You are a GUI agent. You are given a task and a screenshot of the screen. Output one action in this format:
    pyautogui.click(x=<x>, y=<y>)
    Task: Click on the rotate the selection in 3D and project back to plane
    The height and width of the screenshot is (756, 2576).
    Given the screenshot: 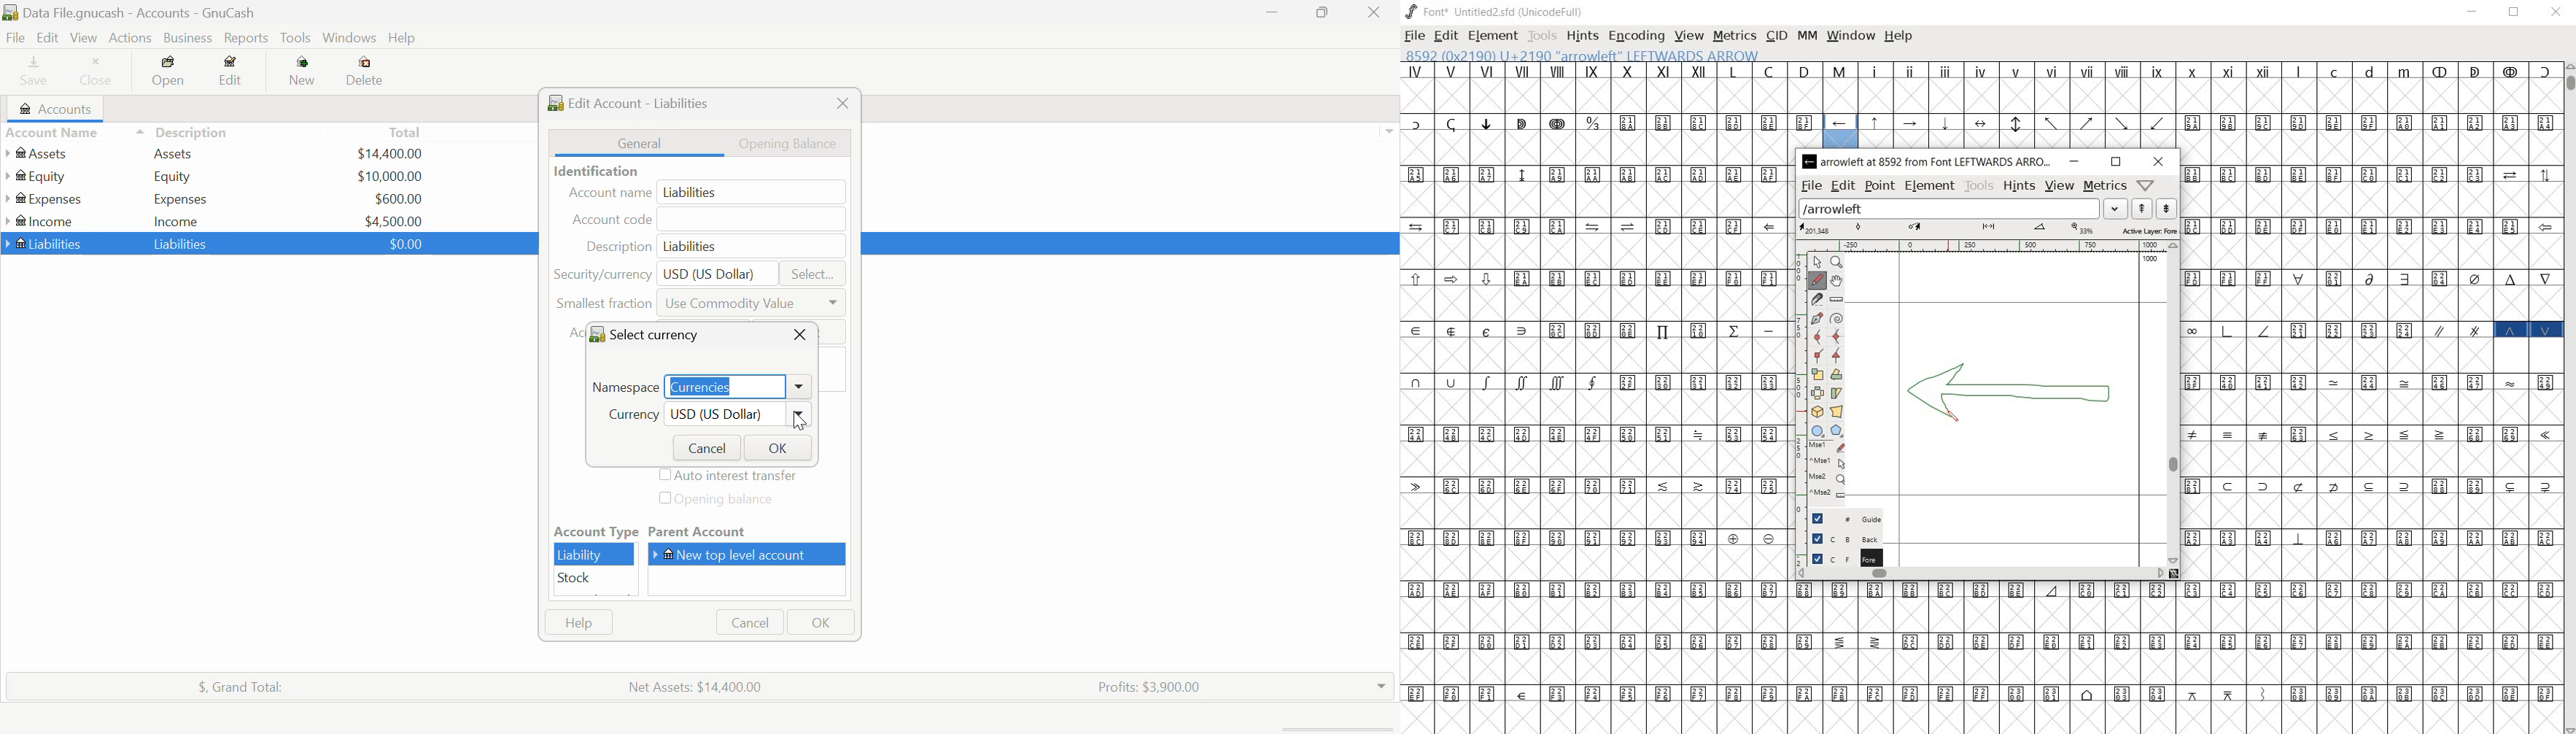 What is the action you would take?
    pyautogui.click(x=1817, y=412)
    